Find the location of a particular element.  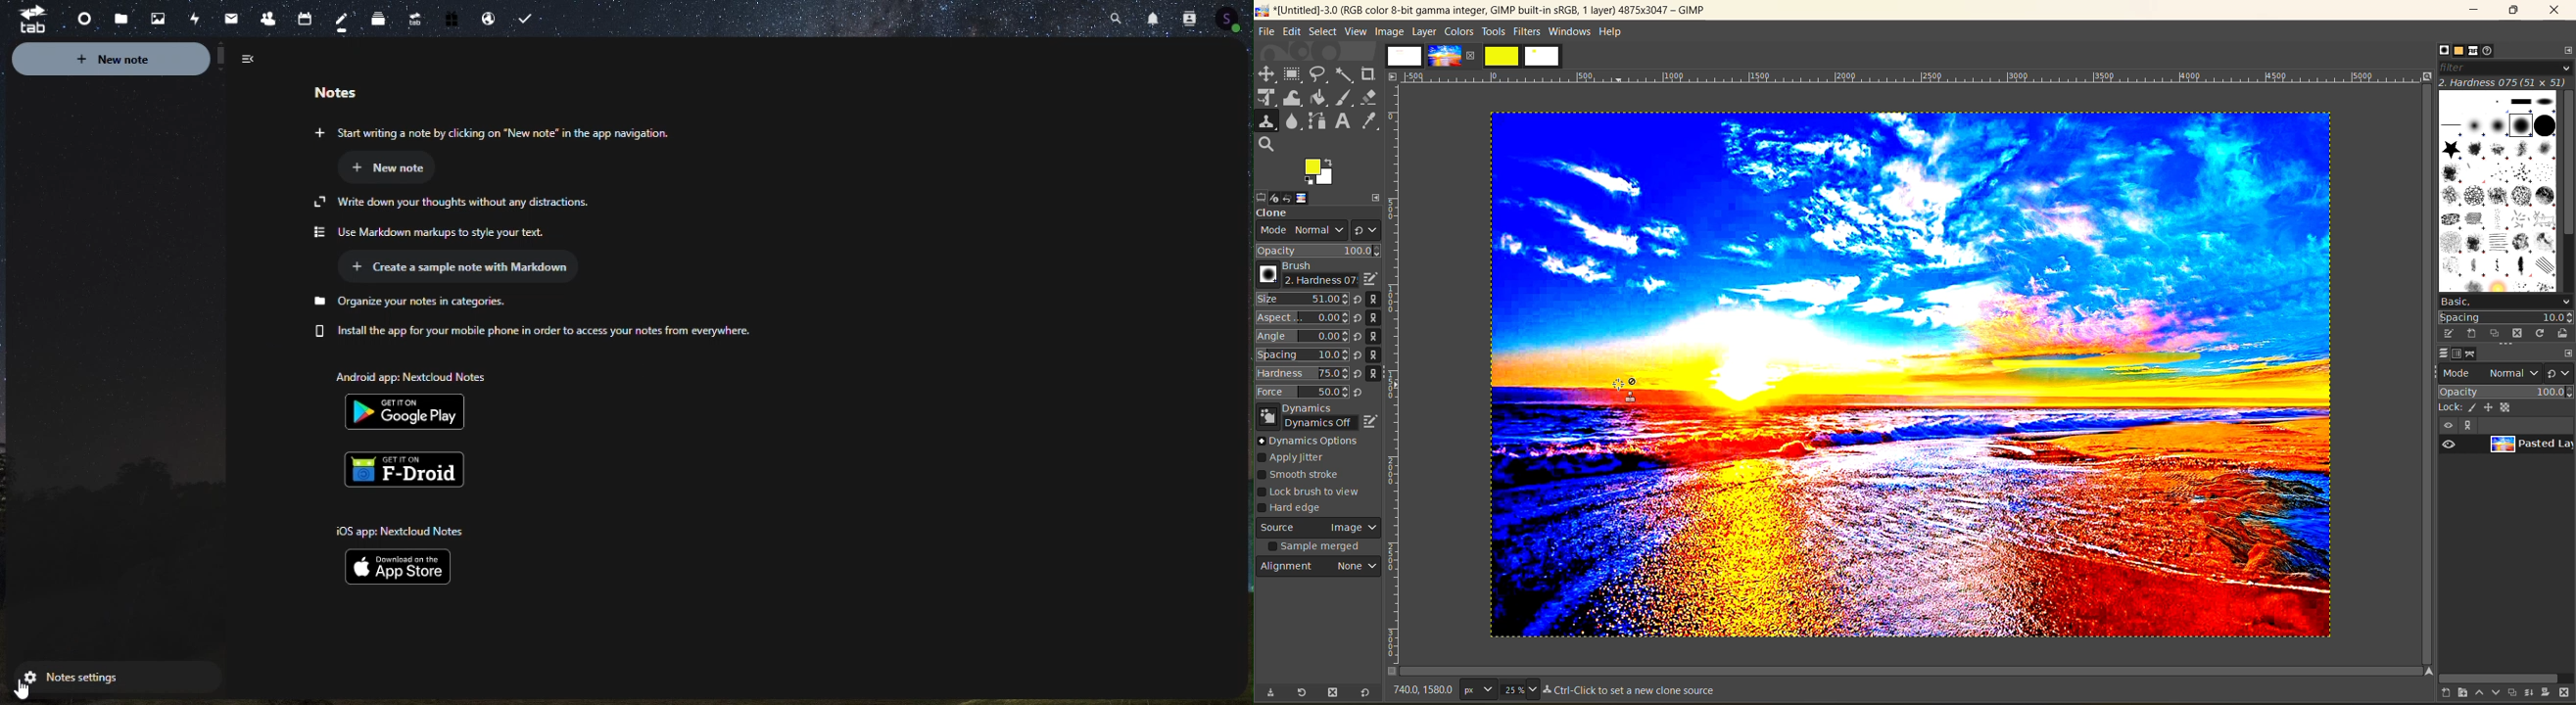

switch to another group is located at coordinates (1366, 229).